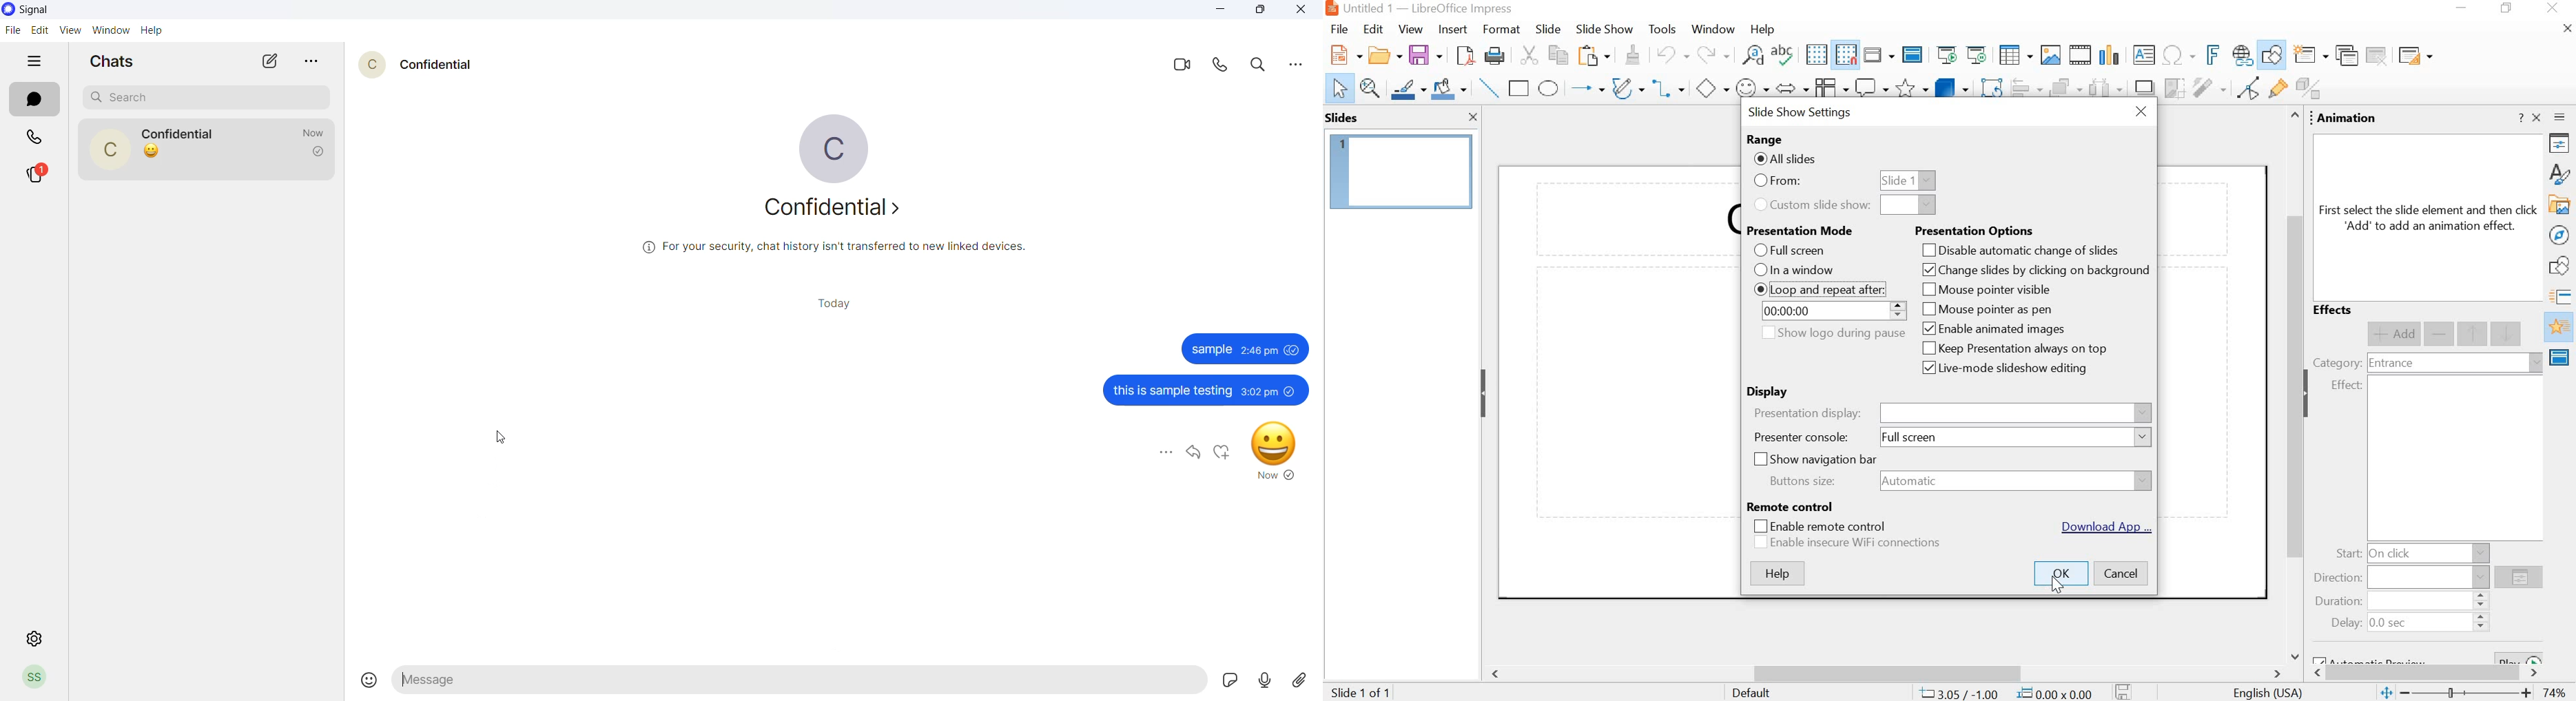  Describe the element at coordinates (2386, 694) in the screenshot. I see `fit slide to current view` at that location.